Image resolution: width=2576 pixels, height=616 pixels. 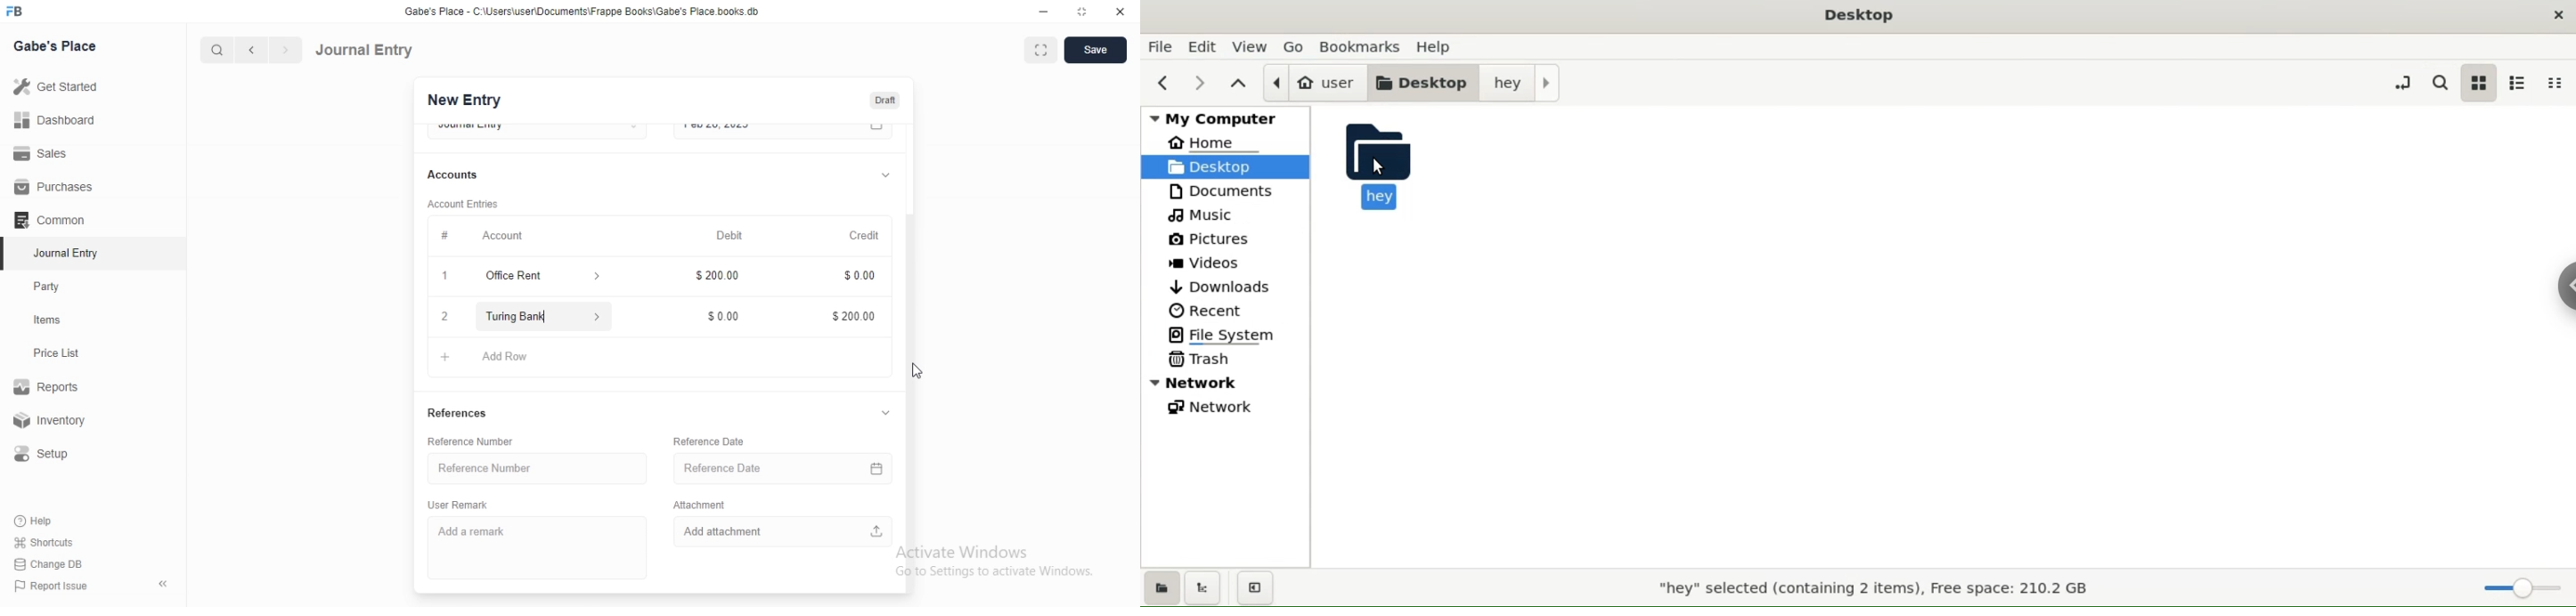 I want to click on User Remark., so click(x=454, y=504).